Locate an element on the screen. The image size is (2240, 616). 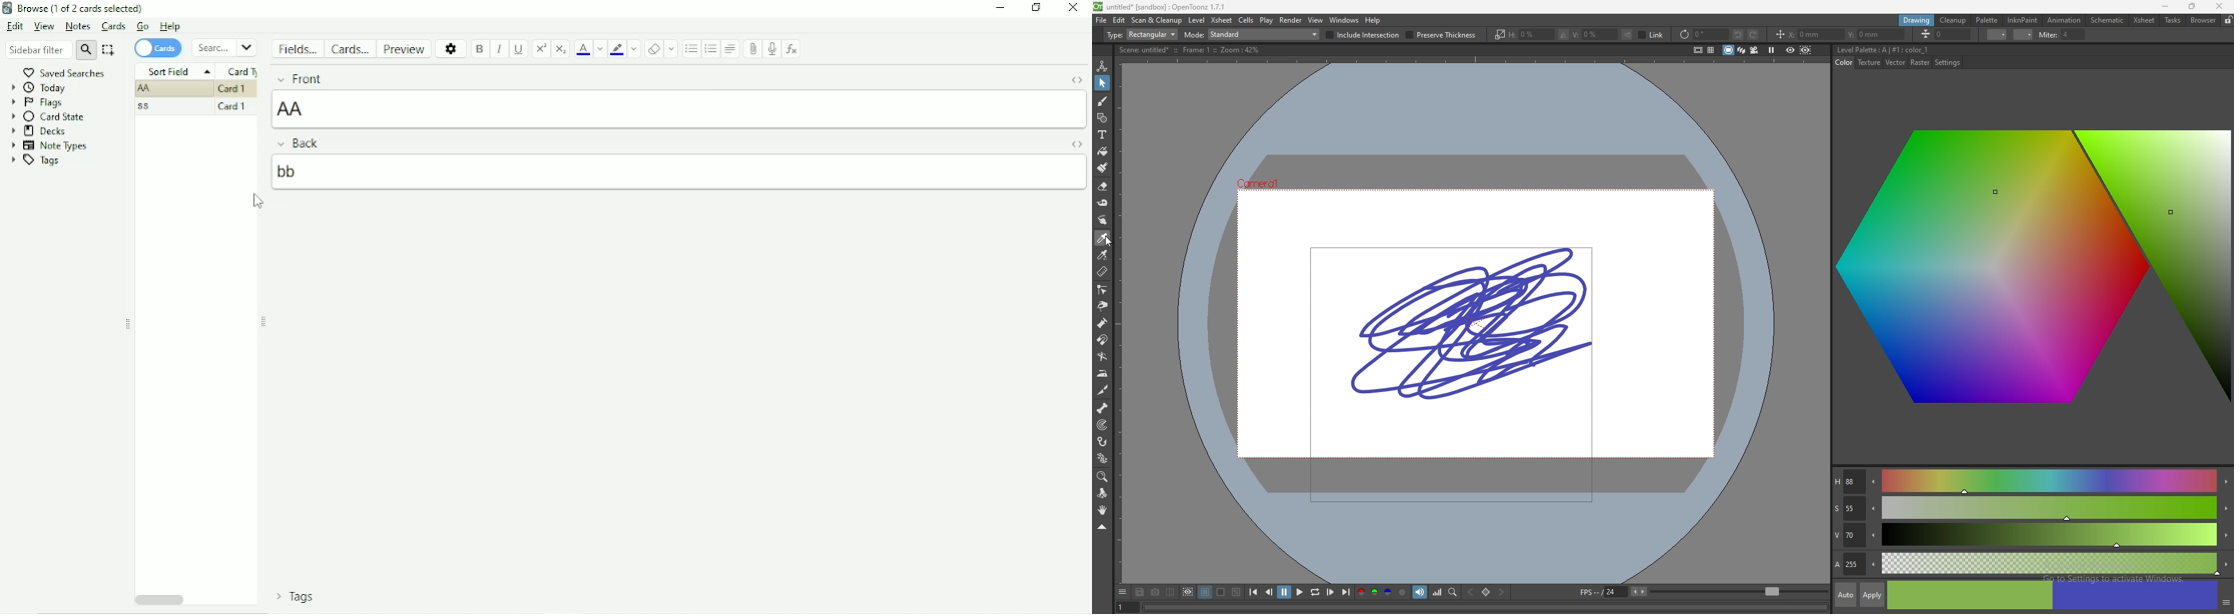
miter is located at coordinates (2062, 34).